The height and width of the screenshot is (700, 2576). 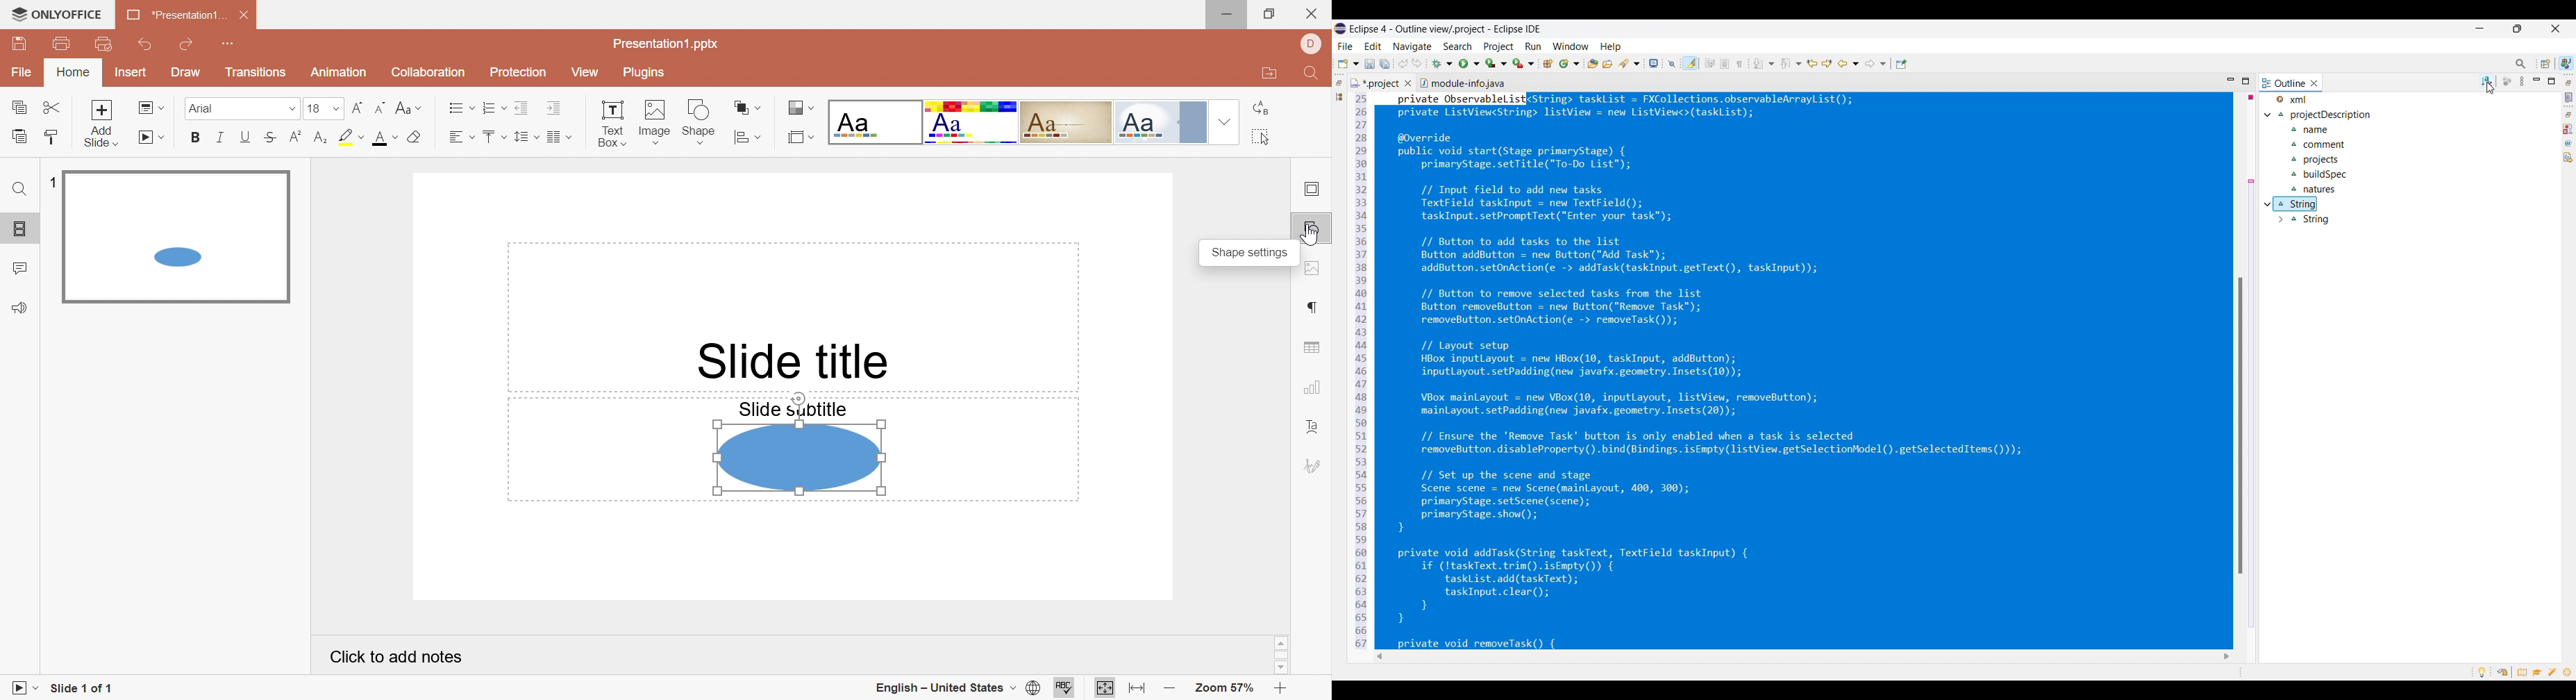 I want to click on Change slide layout, so click(x=151, y=109).